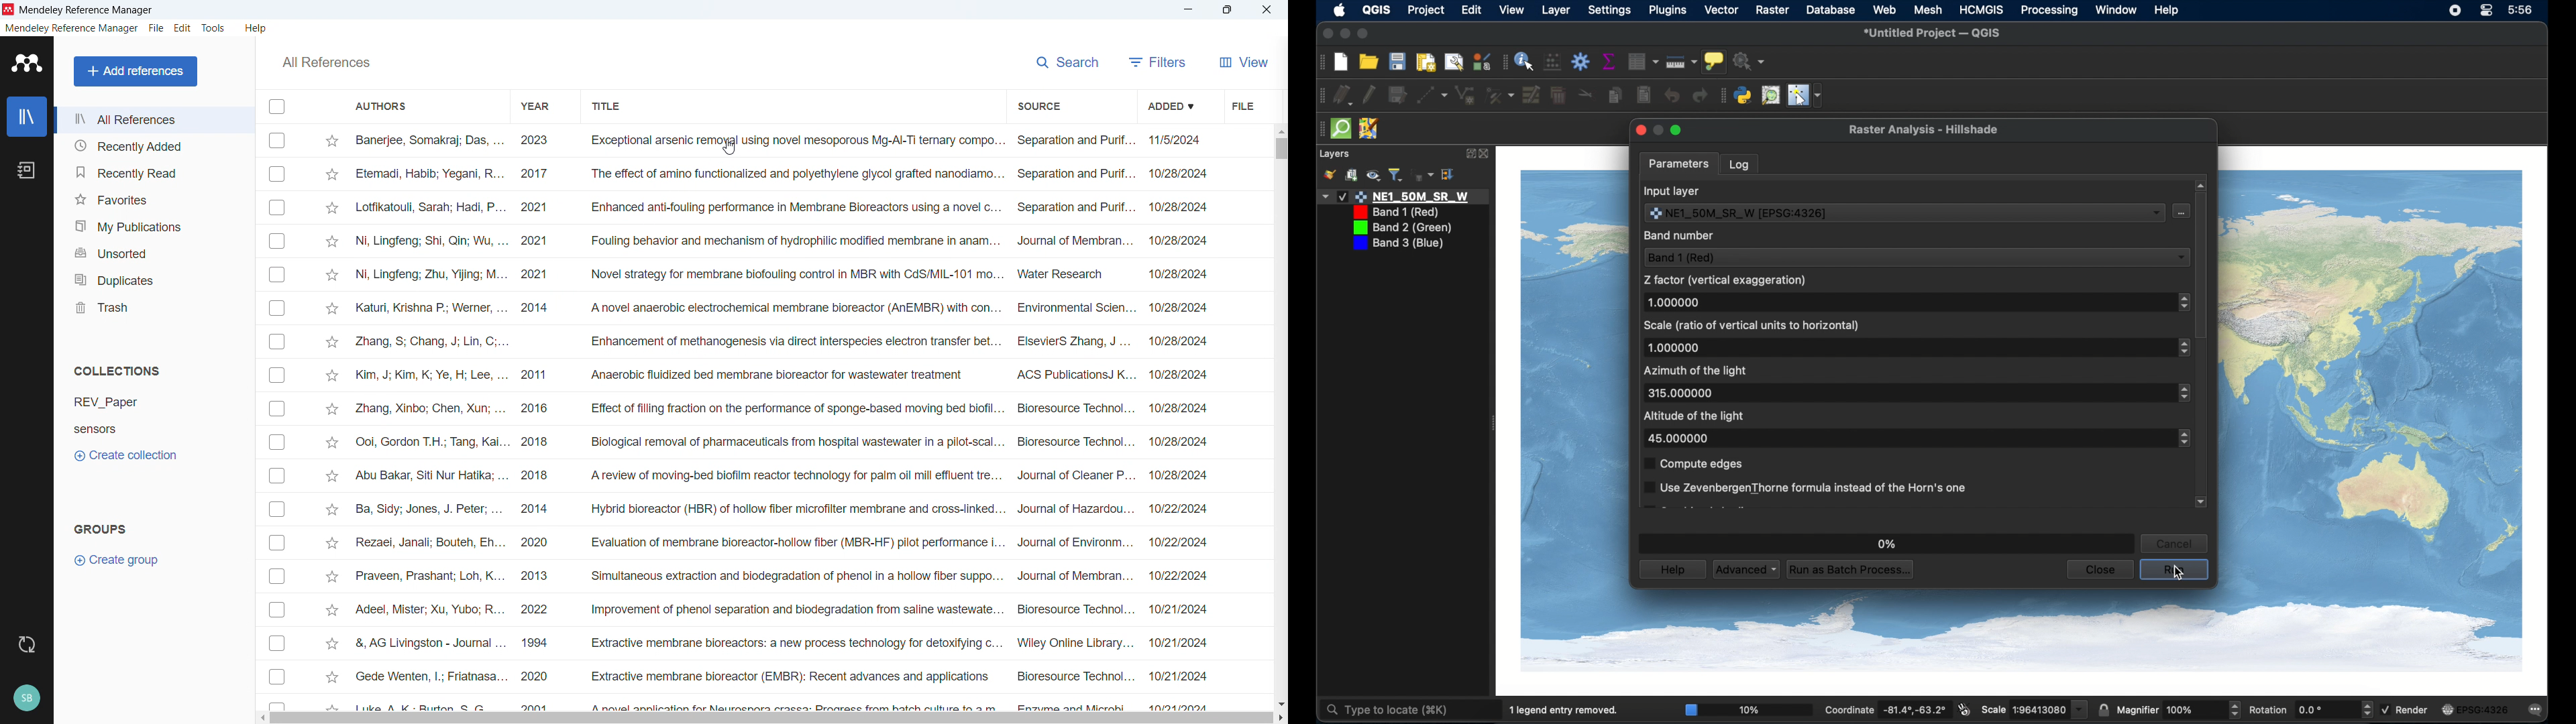  I want to click on parameters, so click(1678, 165).